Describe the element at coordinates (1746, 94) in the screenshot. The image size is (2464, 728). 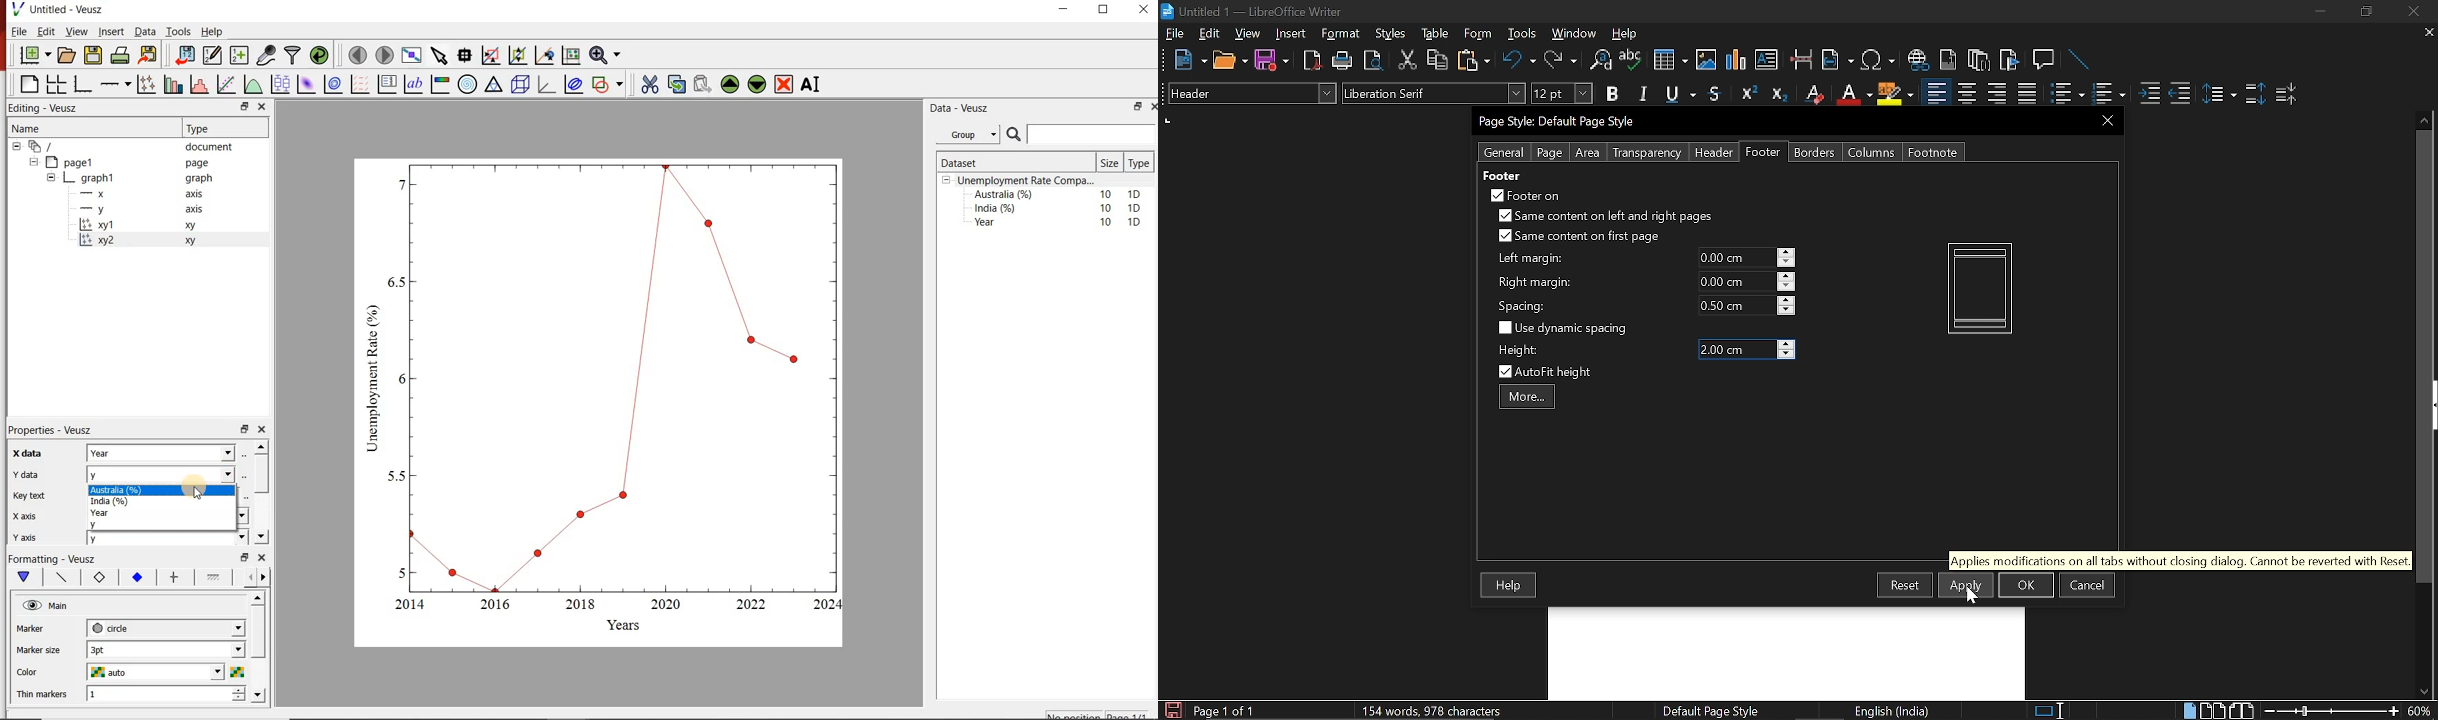
I see `Superscript` at that location.